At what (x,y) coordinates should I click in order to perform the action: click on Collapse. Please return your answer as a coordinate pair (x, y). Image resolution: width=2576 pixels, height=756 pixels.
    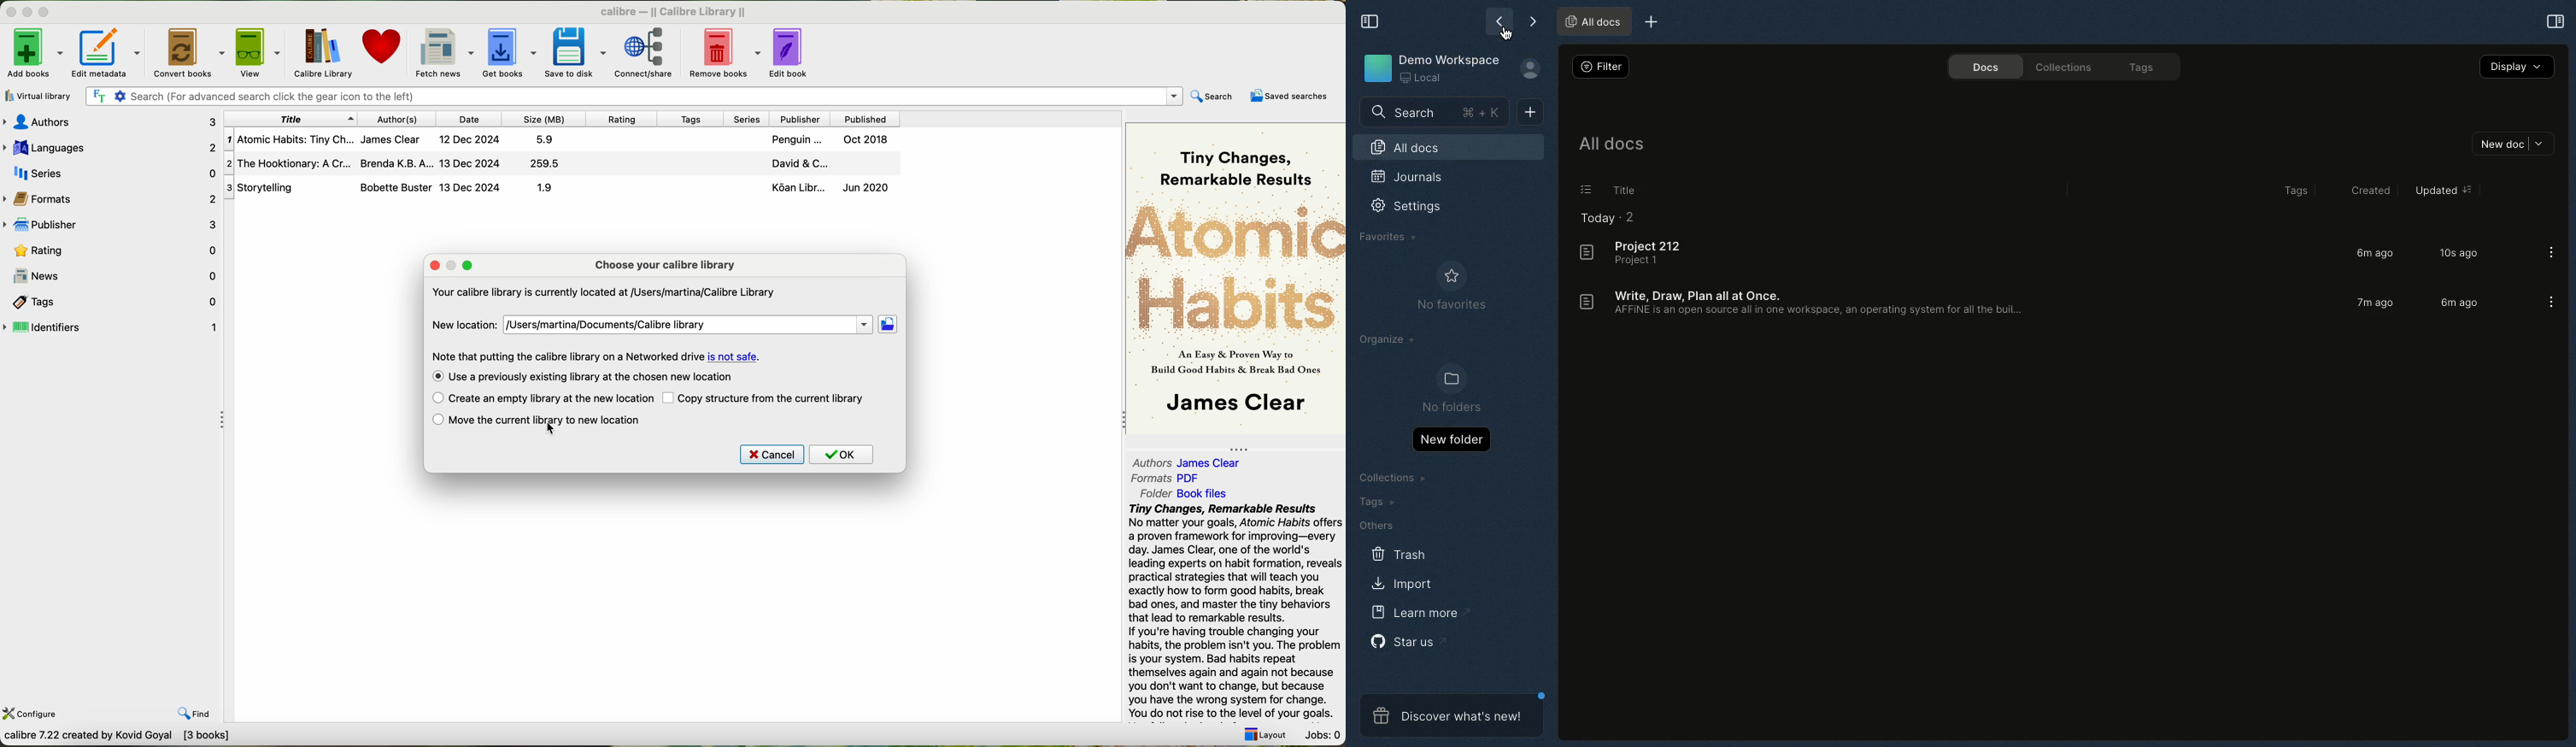
    Looking at the image, I should click on (225, 420).